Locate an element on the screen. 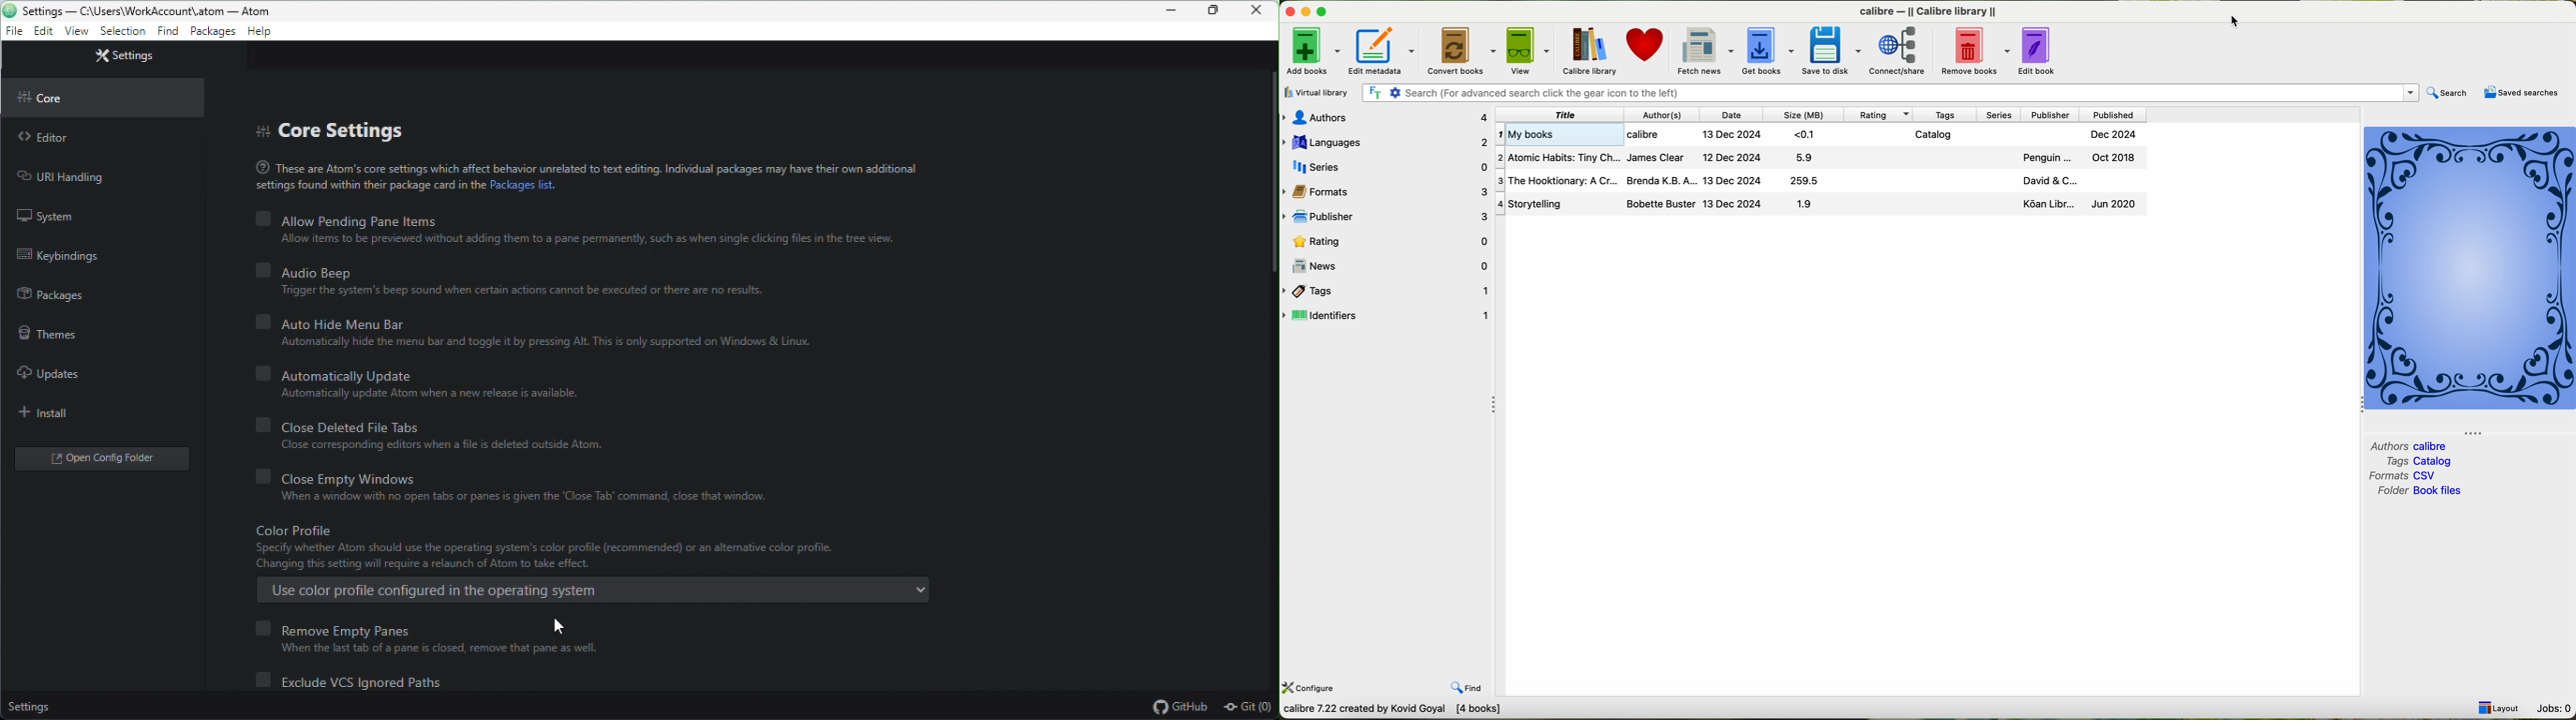  convert books between different e-book formats is located at coordinates (1399, 711).